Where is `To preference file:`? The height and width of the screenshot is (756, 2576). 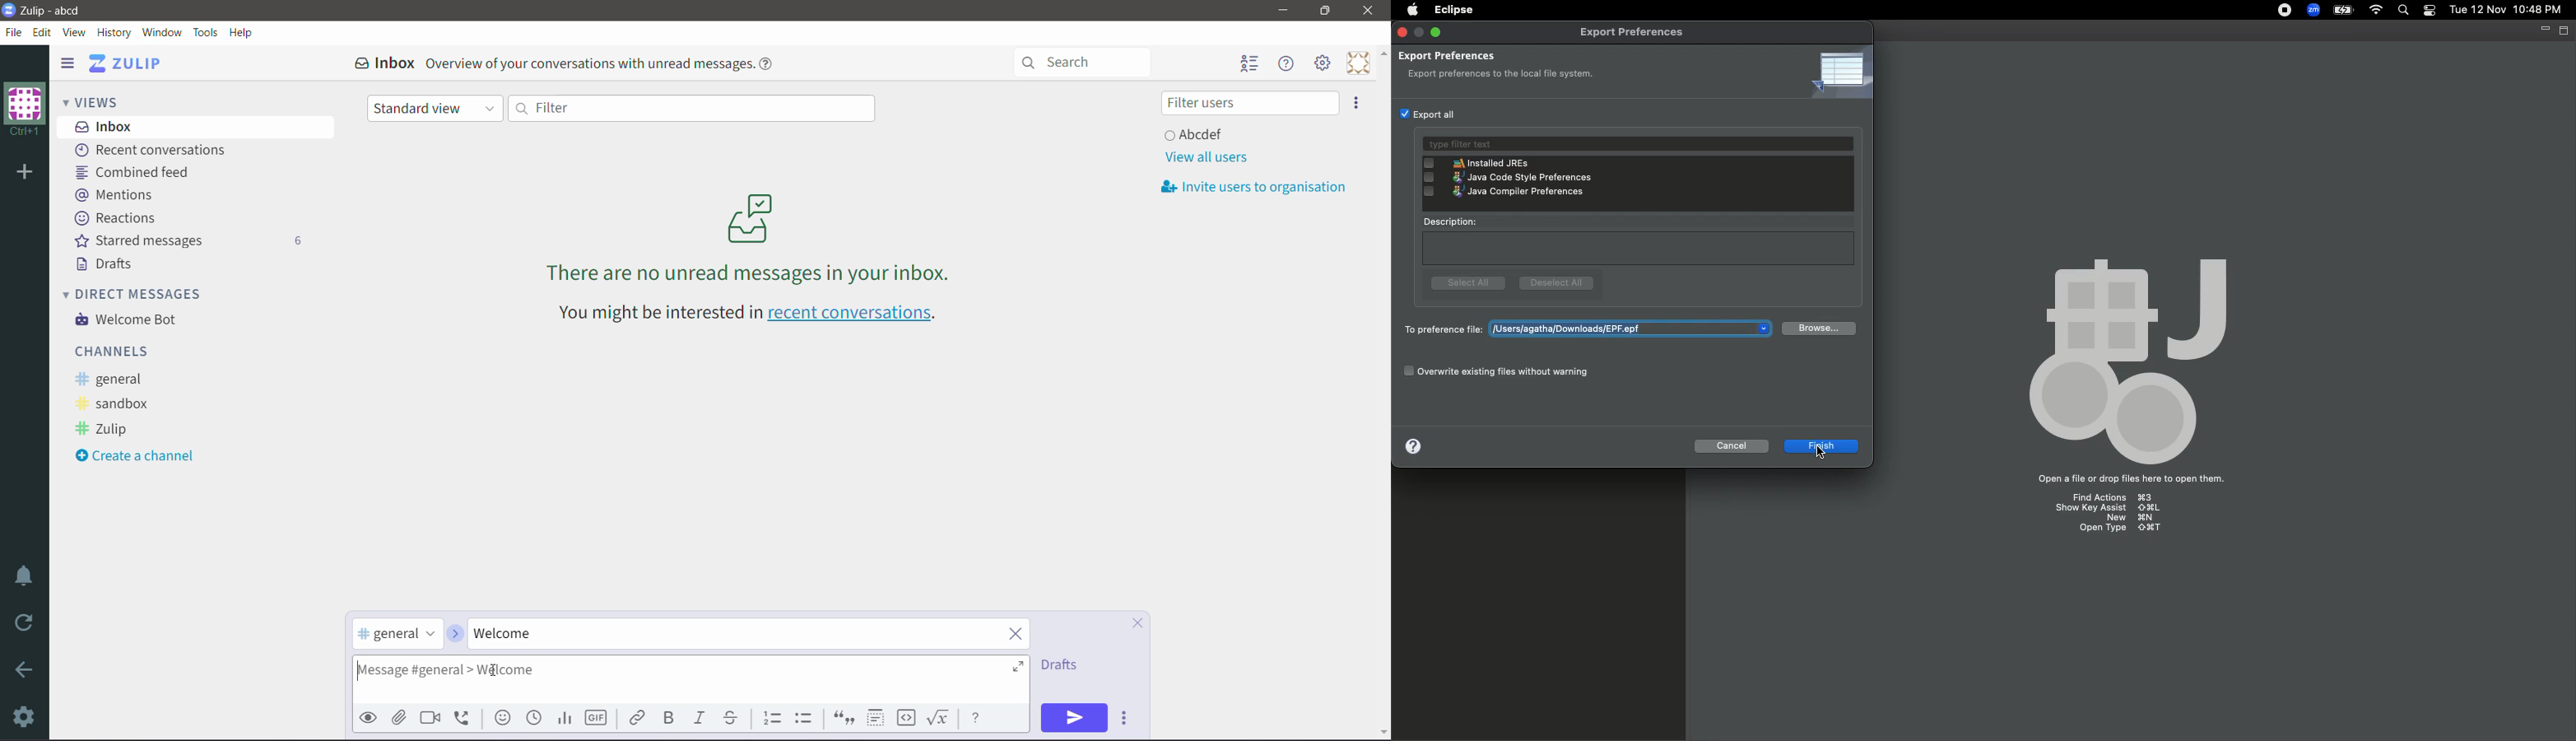 To preference file: is located at coordinates (1445, 332).